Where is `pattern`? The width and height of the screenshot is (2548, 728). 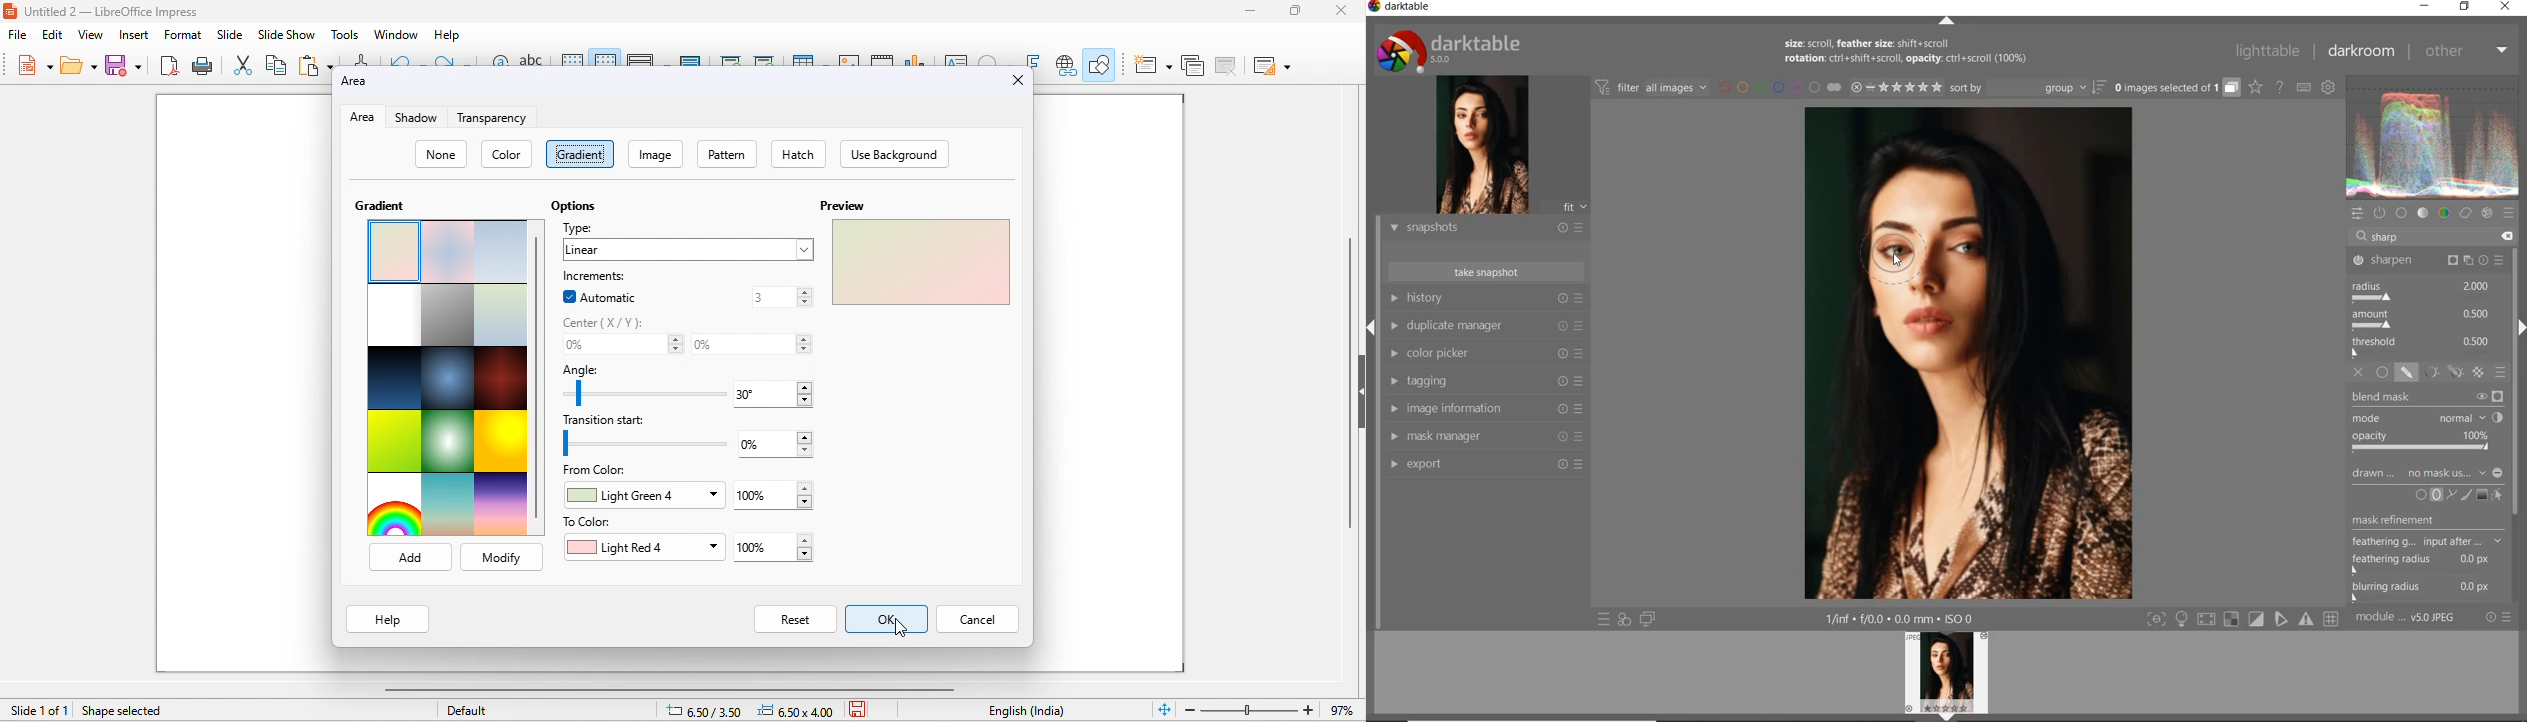
pattern is located at coordinates (726, 153).